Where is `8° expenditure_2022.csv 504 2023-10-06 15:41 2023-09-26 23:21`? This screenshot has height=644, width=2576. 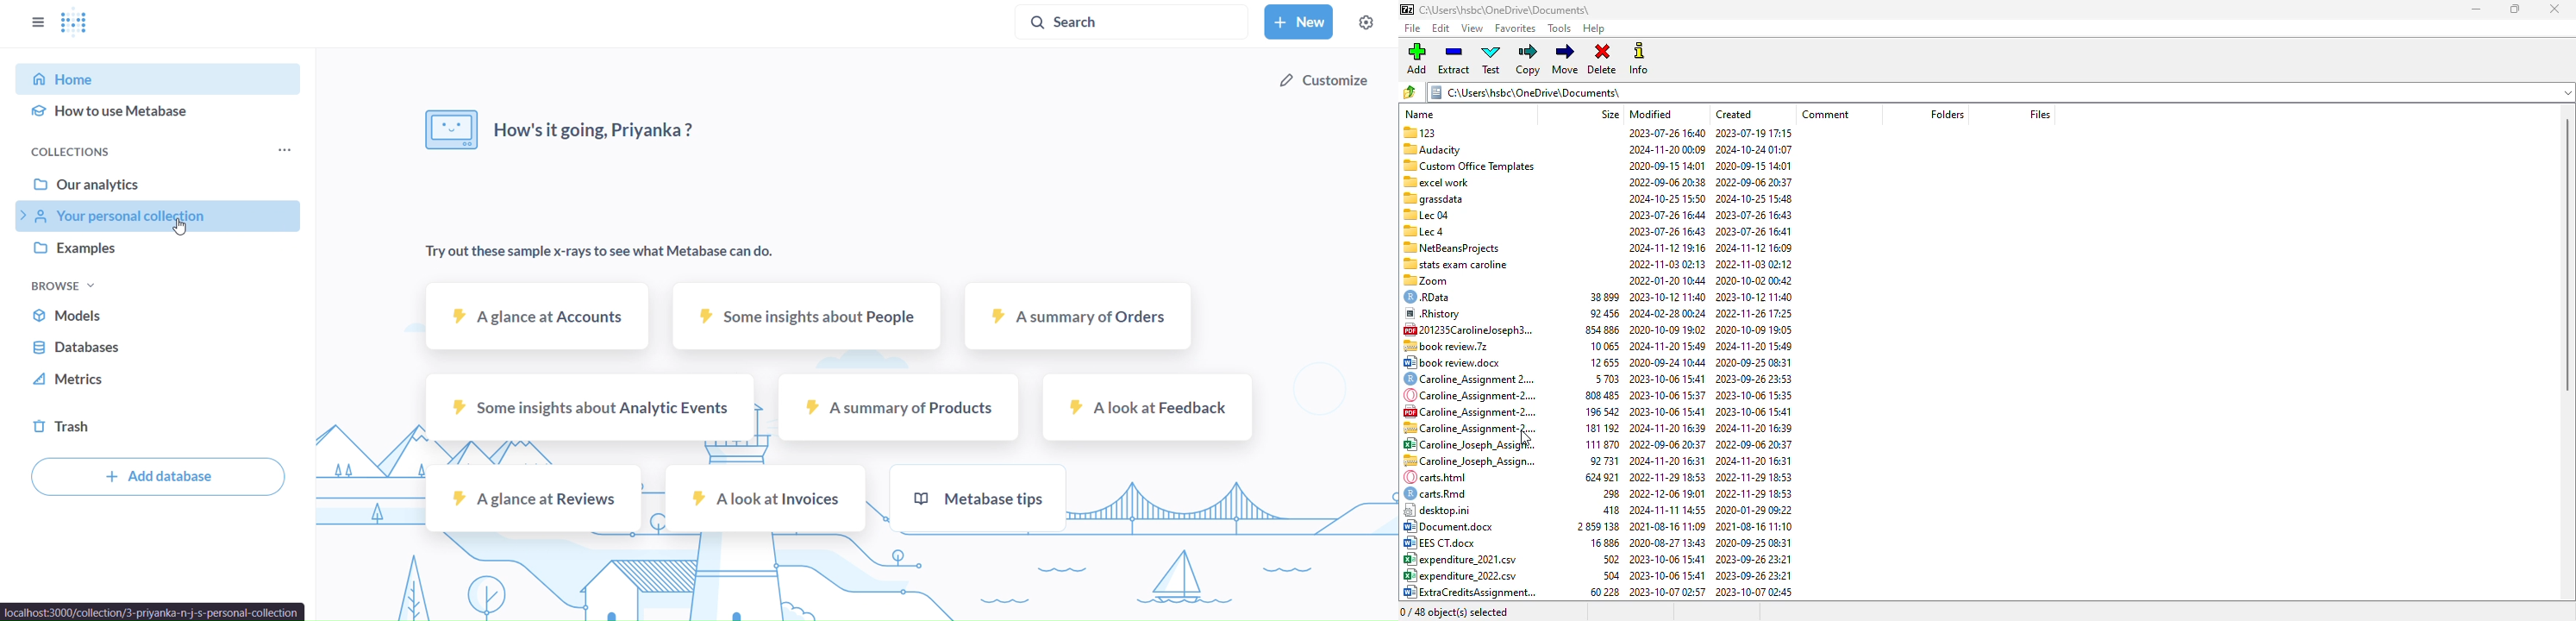
8° expenditure_2022.csv 504 2023-10-06 15:41 2023-09-26 23:21 is located at coordinates (1597, 575).